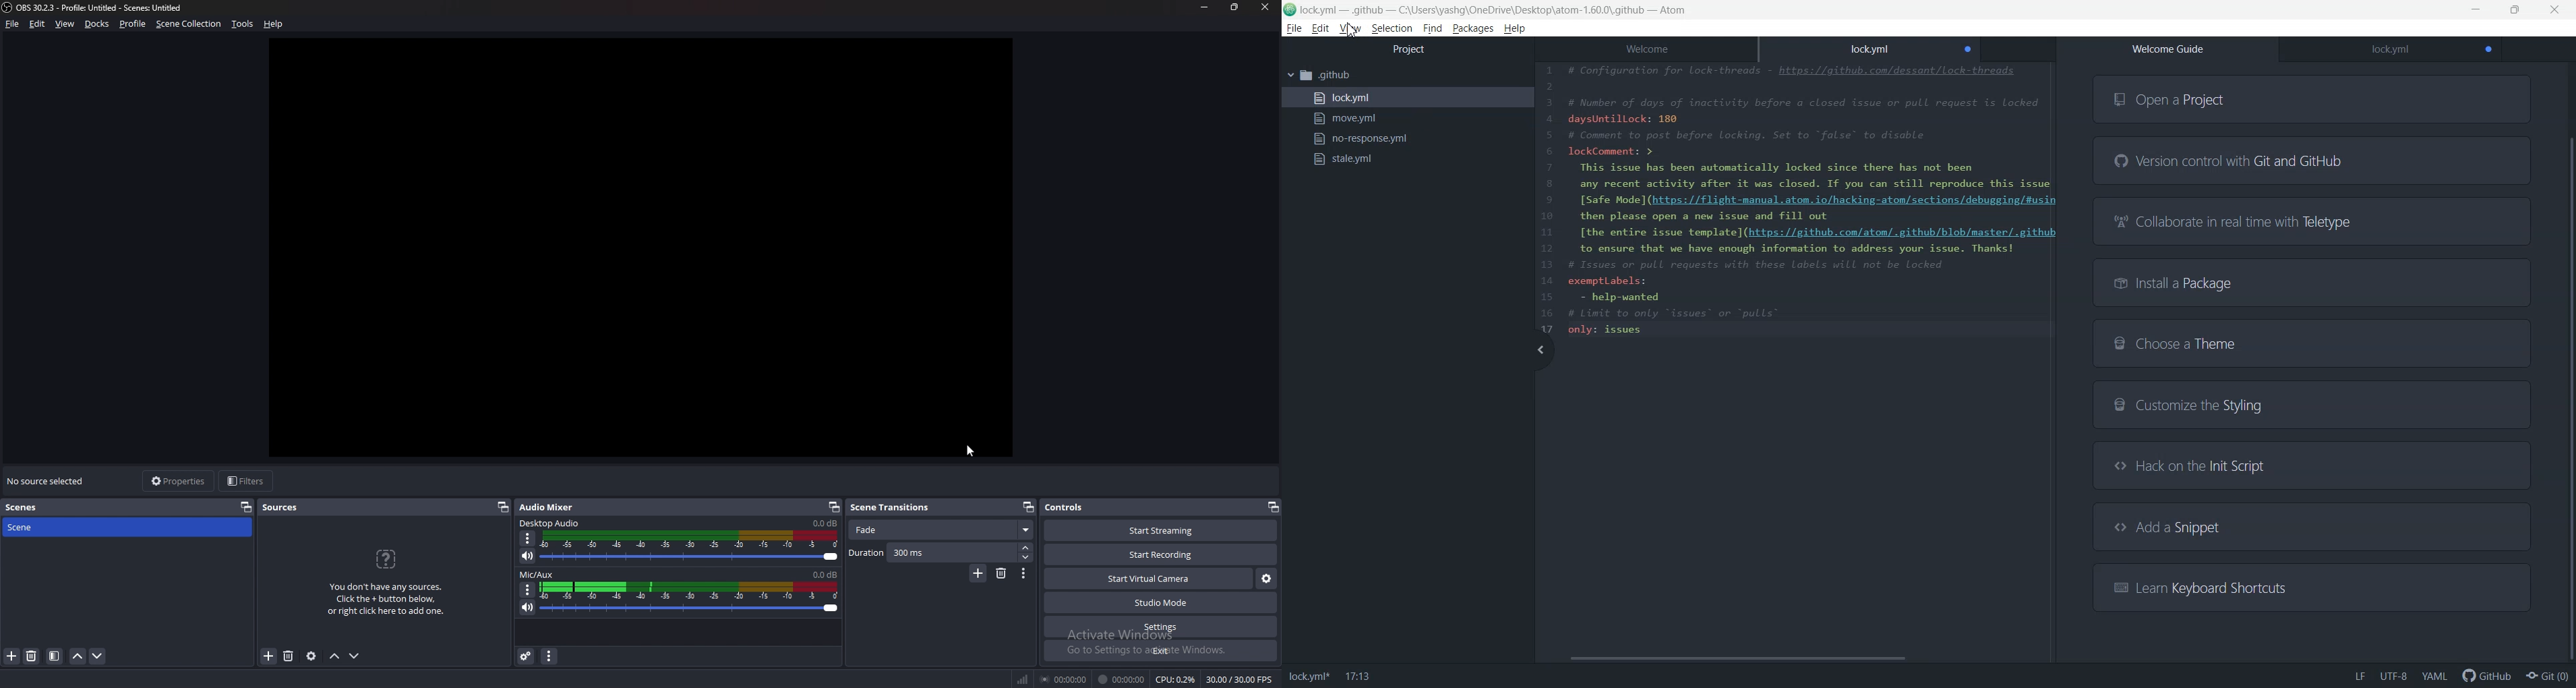 The image size is (2576, 700). I want to click on LF, so click(2360, 676).